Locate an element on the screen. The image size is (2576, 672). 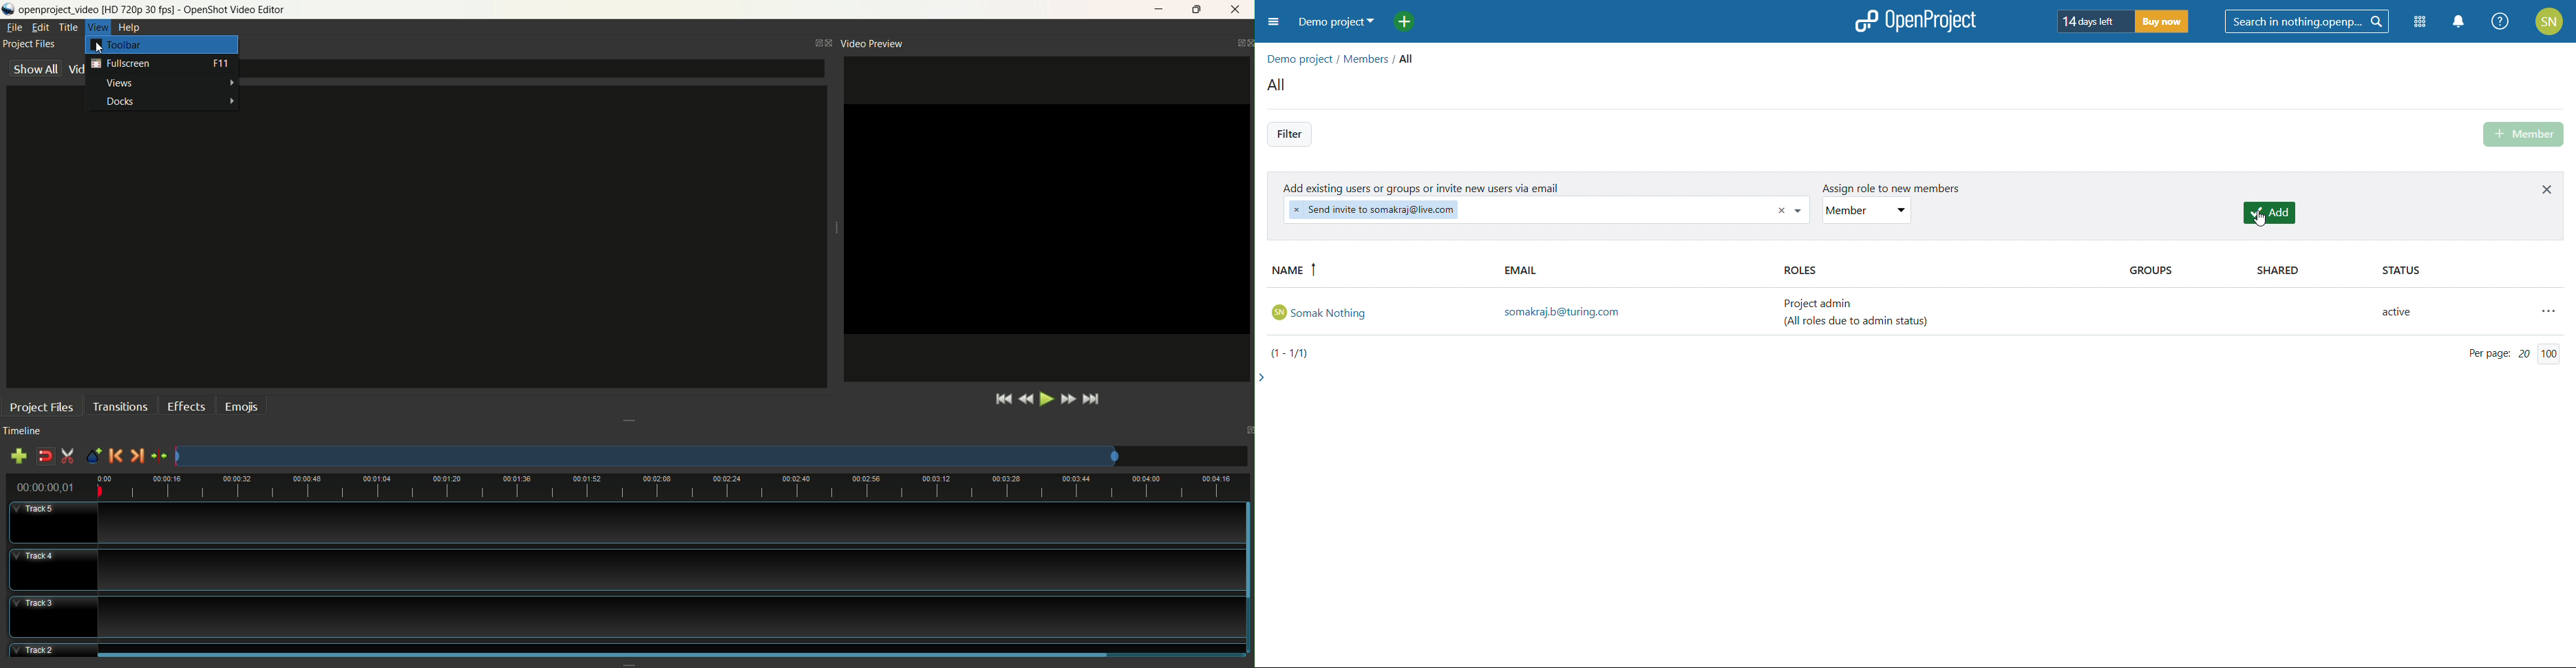
logo is located at coordinates (9, 10).